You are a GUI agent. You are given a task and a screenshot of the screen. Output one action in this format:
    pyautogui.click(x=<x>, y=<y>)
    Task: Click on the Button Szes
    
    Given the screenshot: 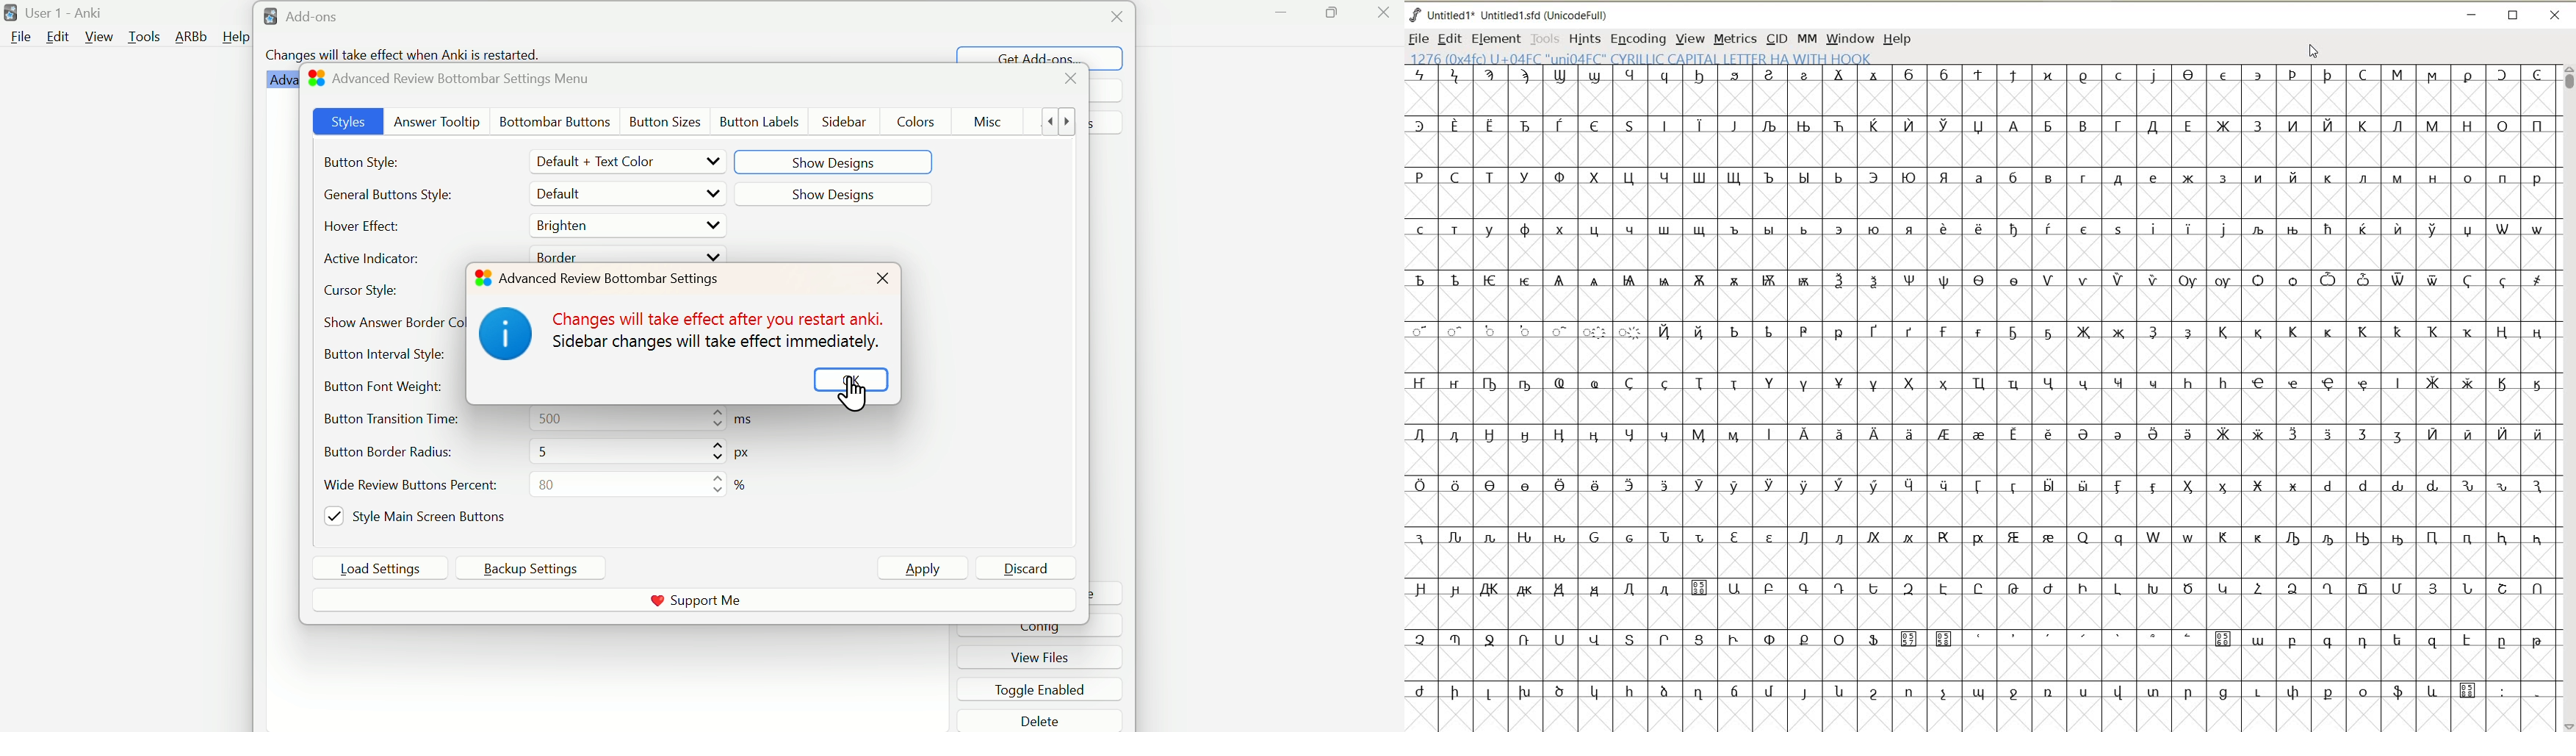 What is the action you would take?
    pyautogui.click(x=663, y=123)
    